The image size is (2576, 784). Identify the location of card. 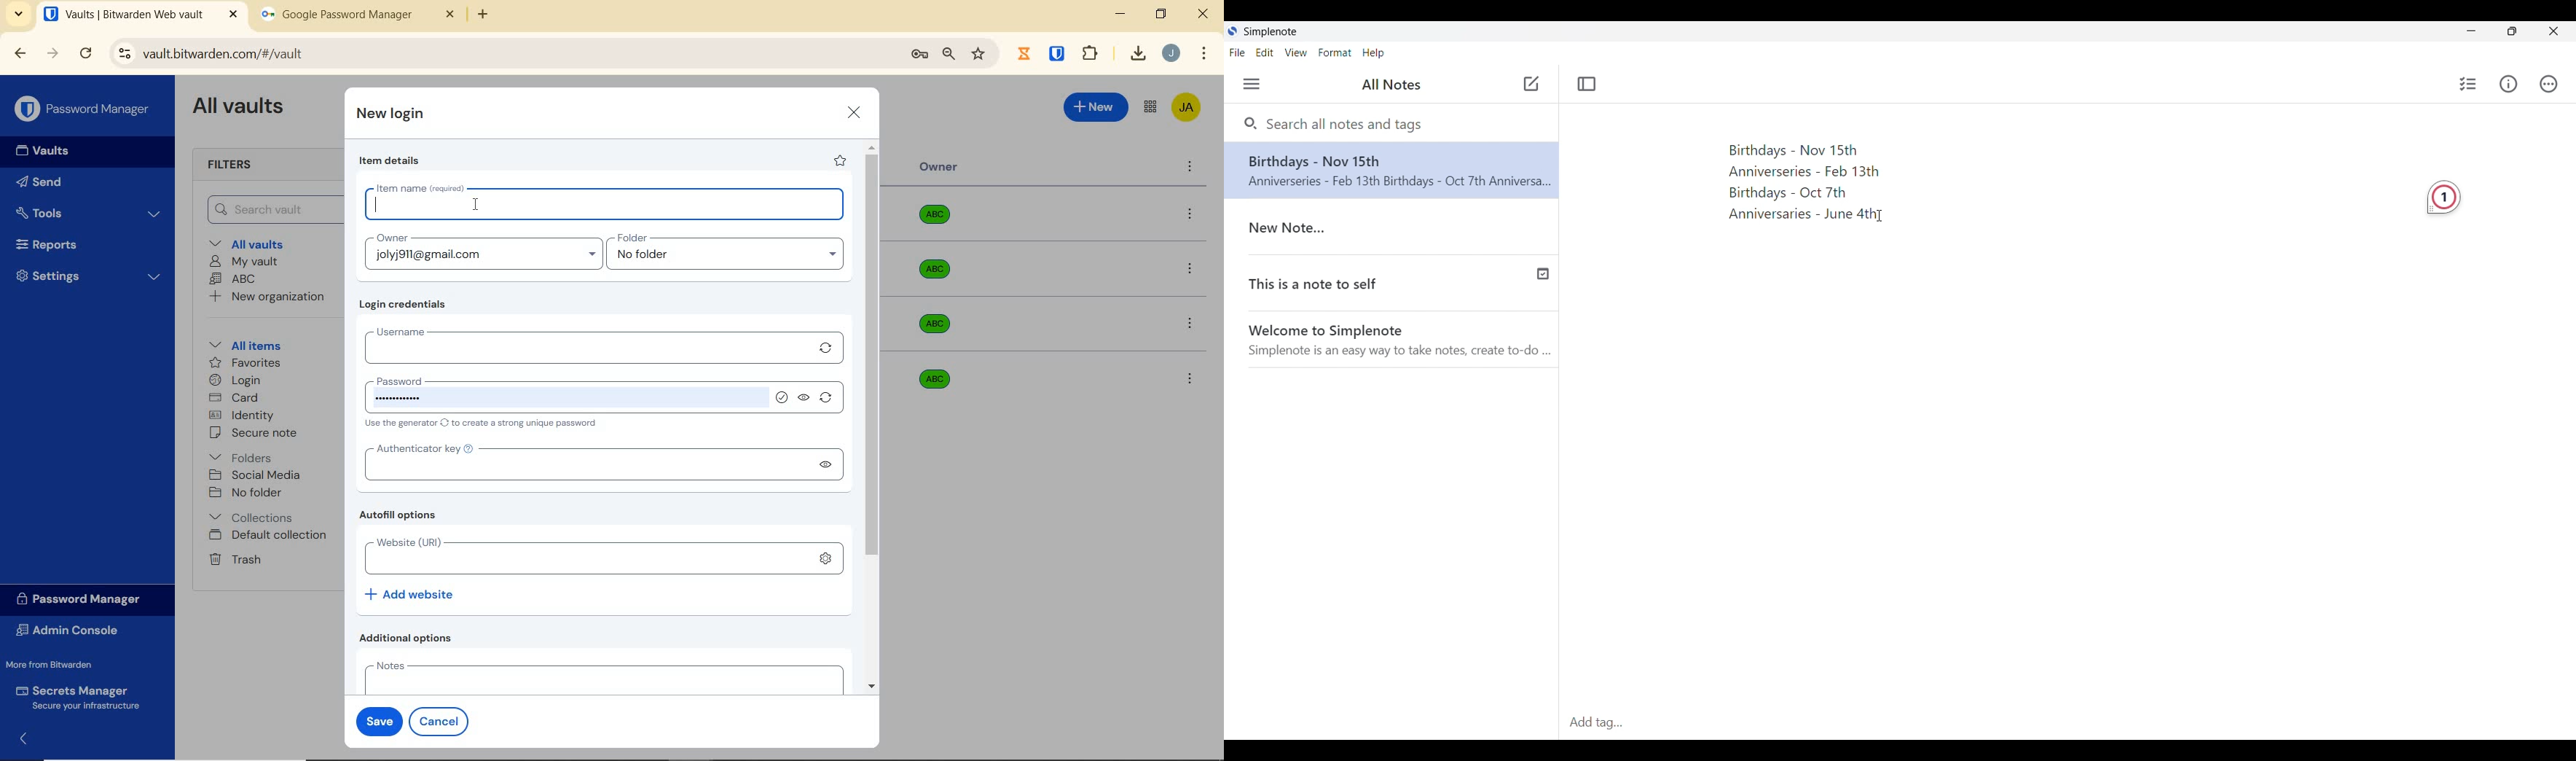
(233, 399).